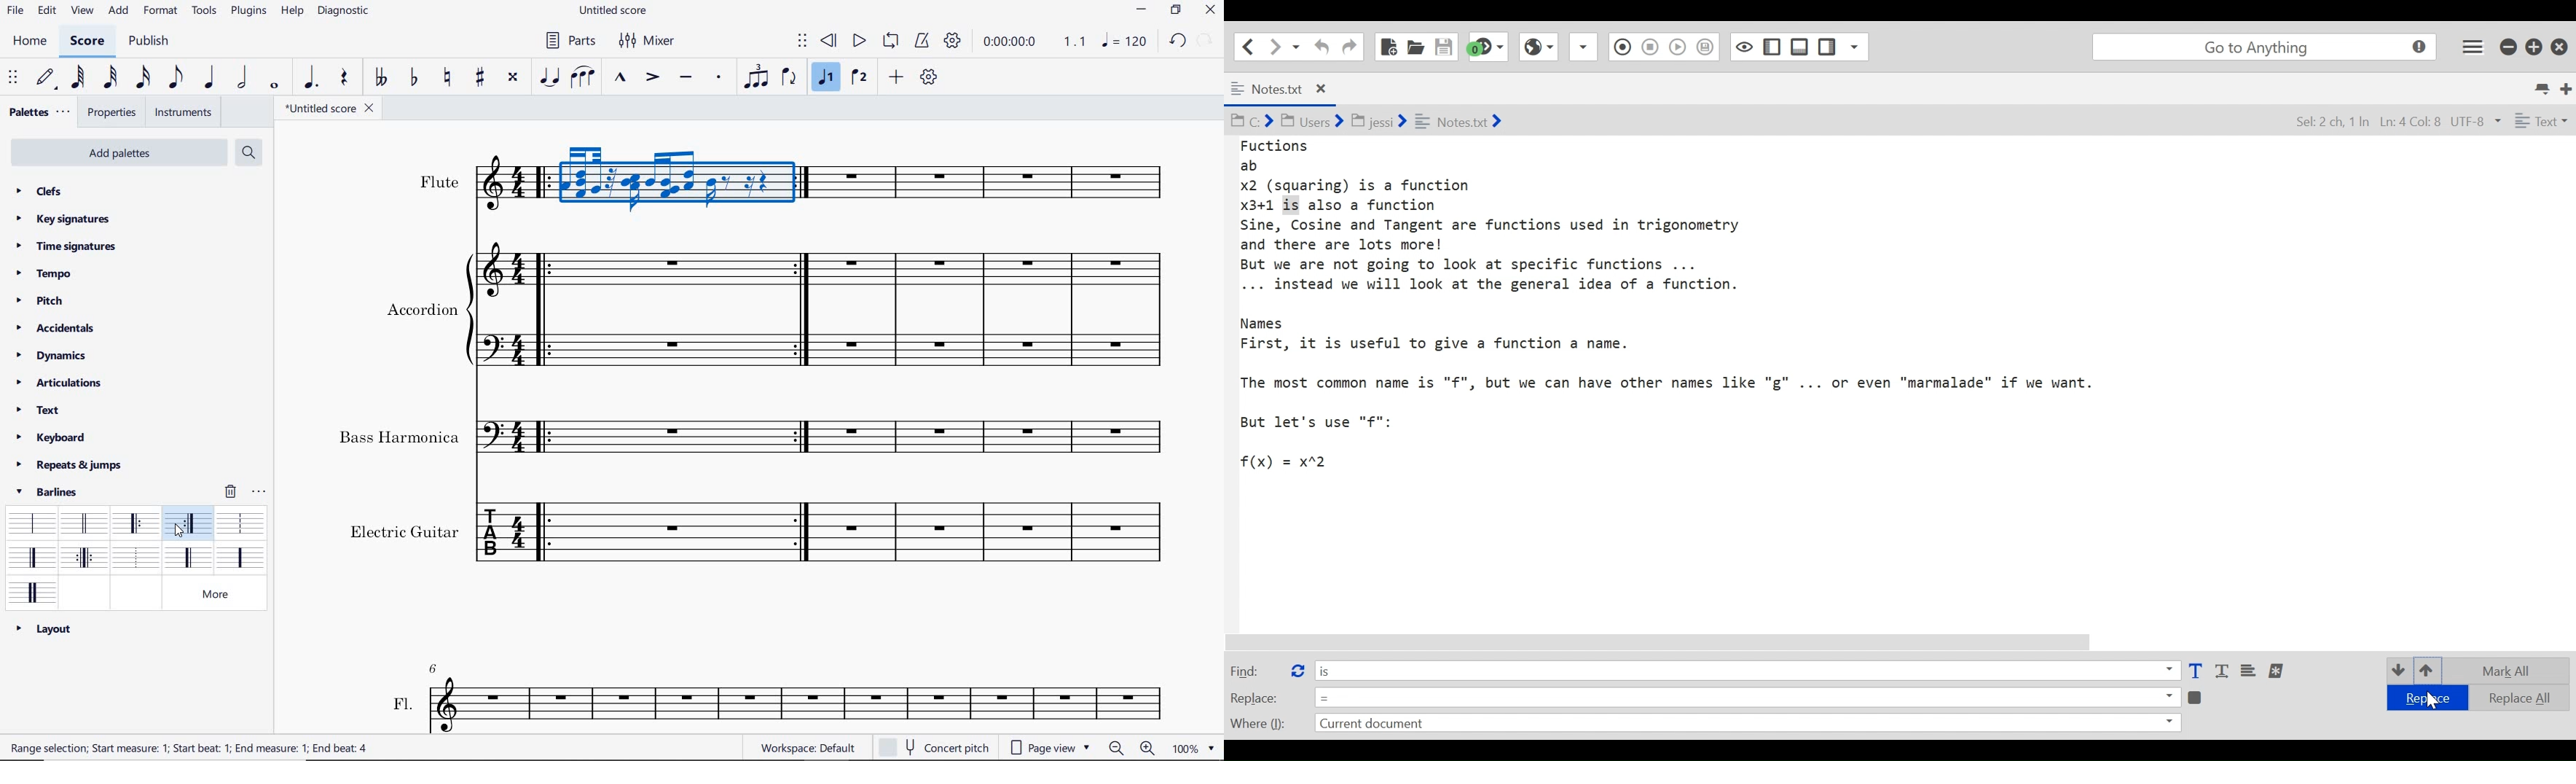  I want to click on flip direction, so click(789, 78).